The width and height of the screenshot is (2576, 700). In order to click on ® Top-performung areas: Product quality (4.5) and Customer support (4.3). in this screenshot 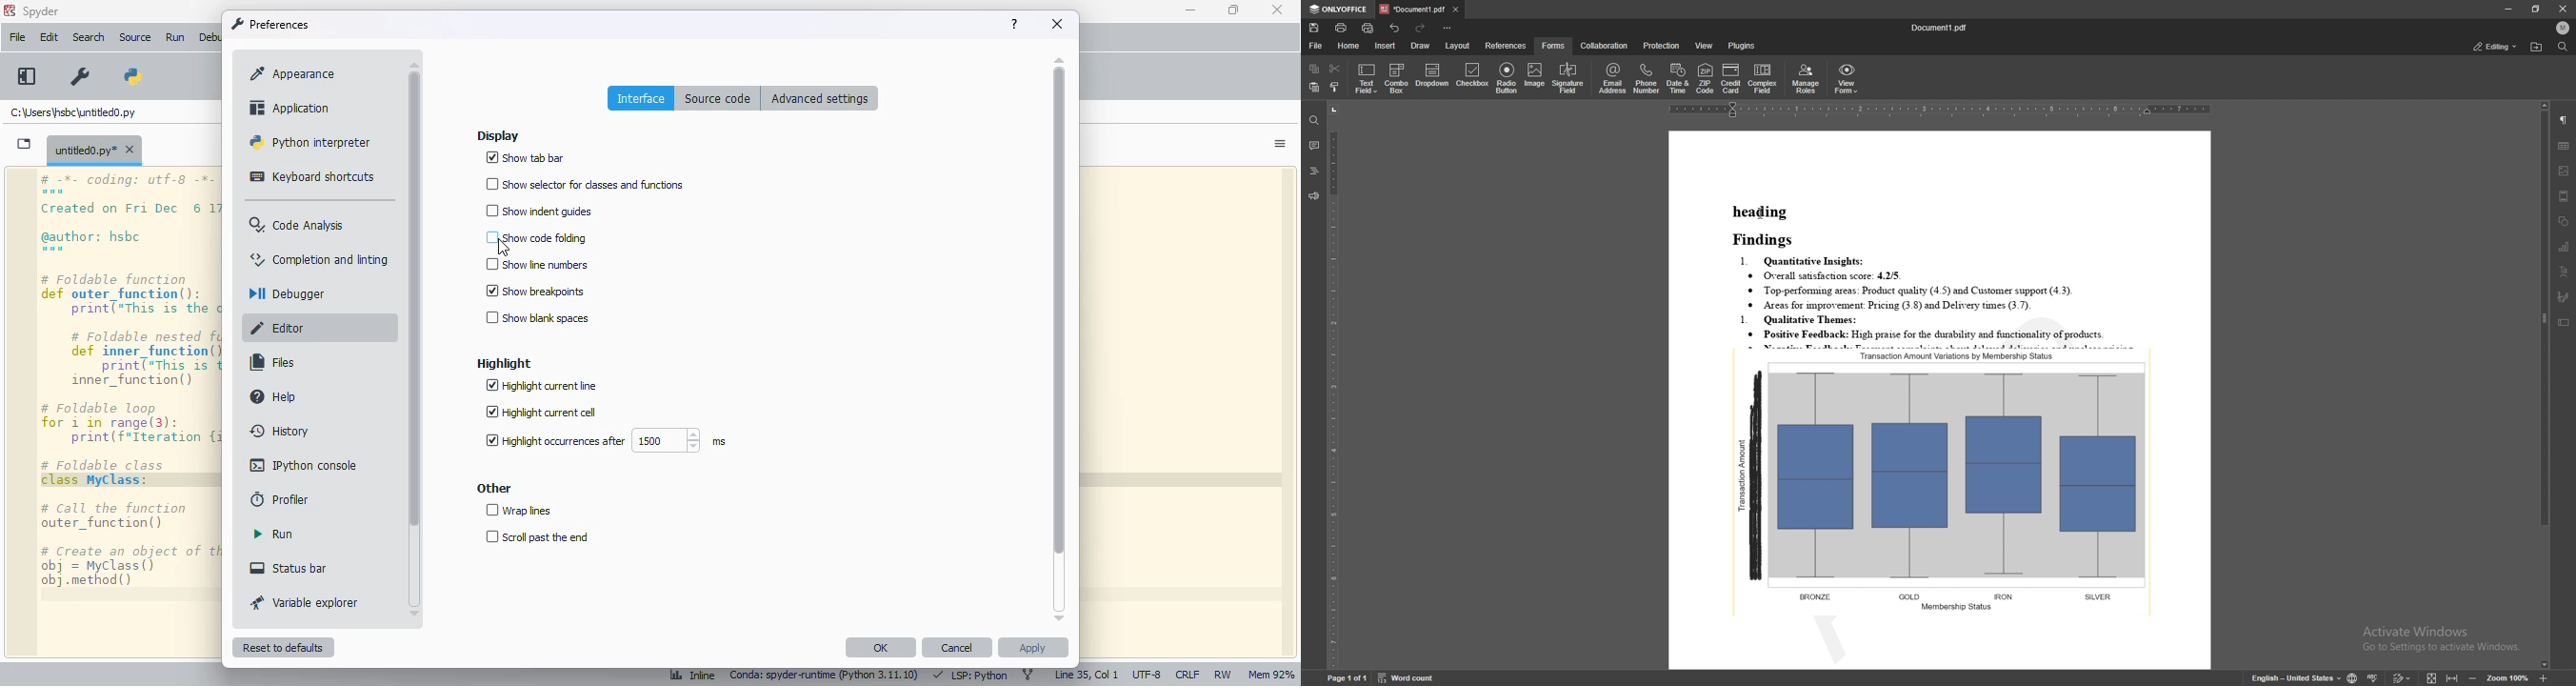, I will do `click(1916, 291)`.